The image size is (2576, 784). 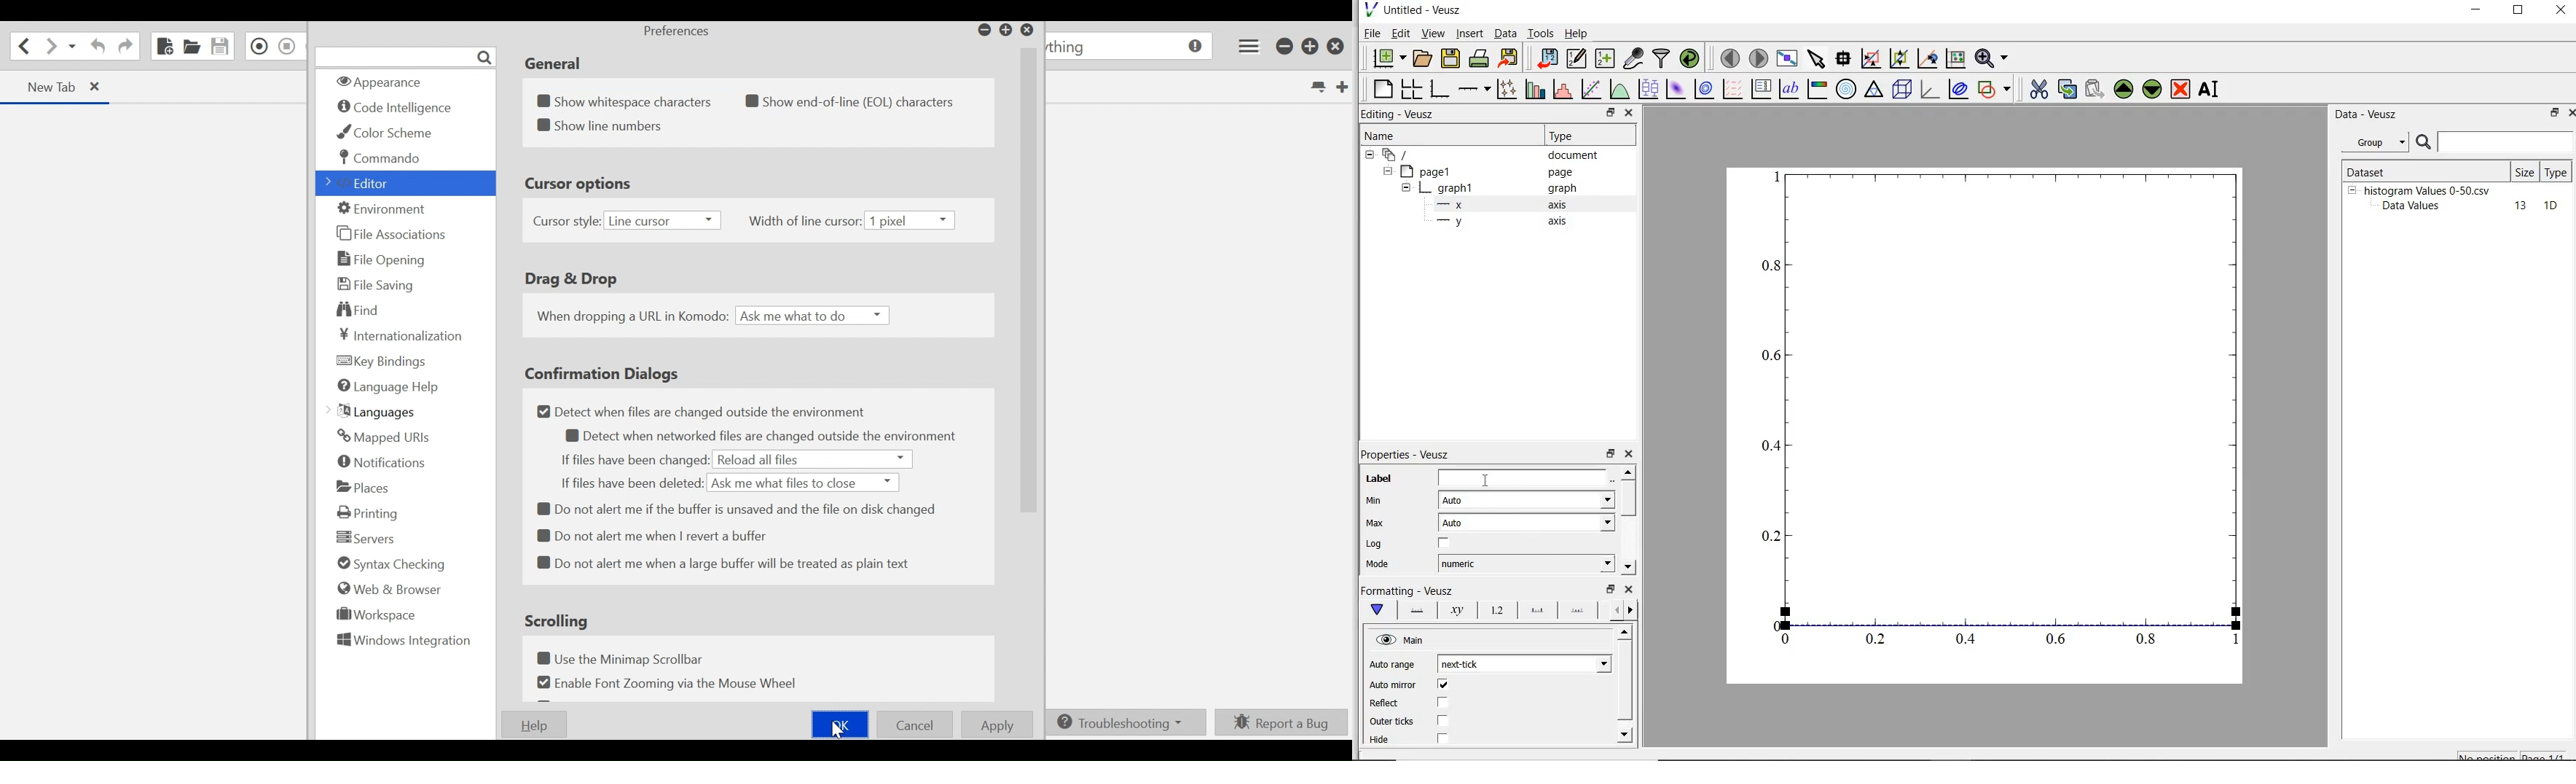 What do you see at coordinates (1574, 157) in the screenshot?
I see `document` at bounding box center [1574, 157].